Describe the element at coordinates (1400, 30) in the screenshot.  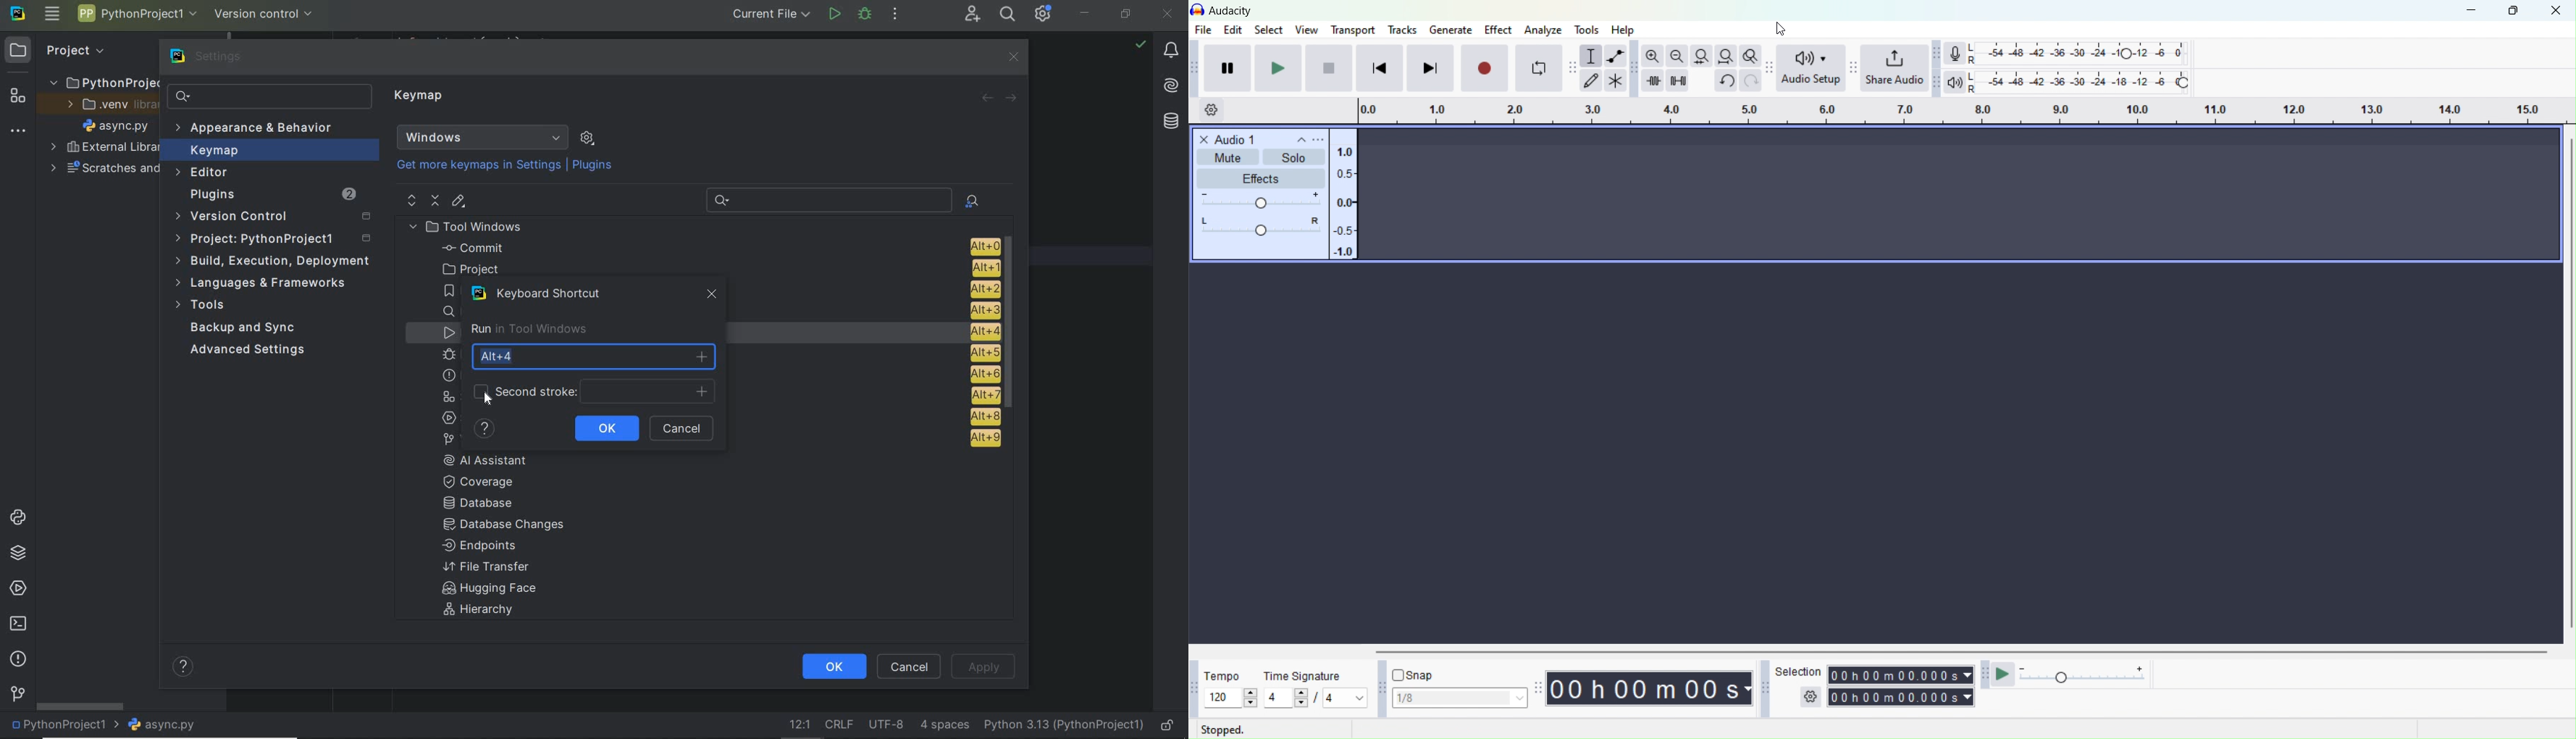
I see `Tools` at that location.